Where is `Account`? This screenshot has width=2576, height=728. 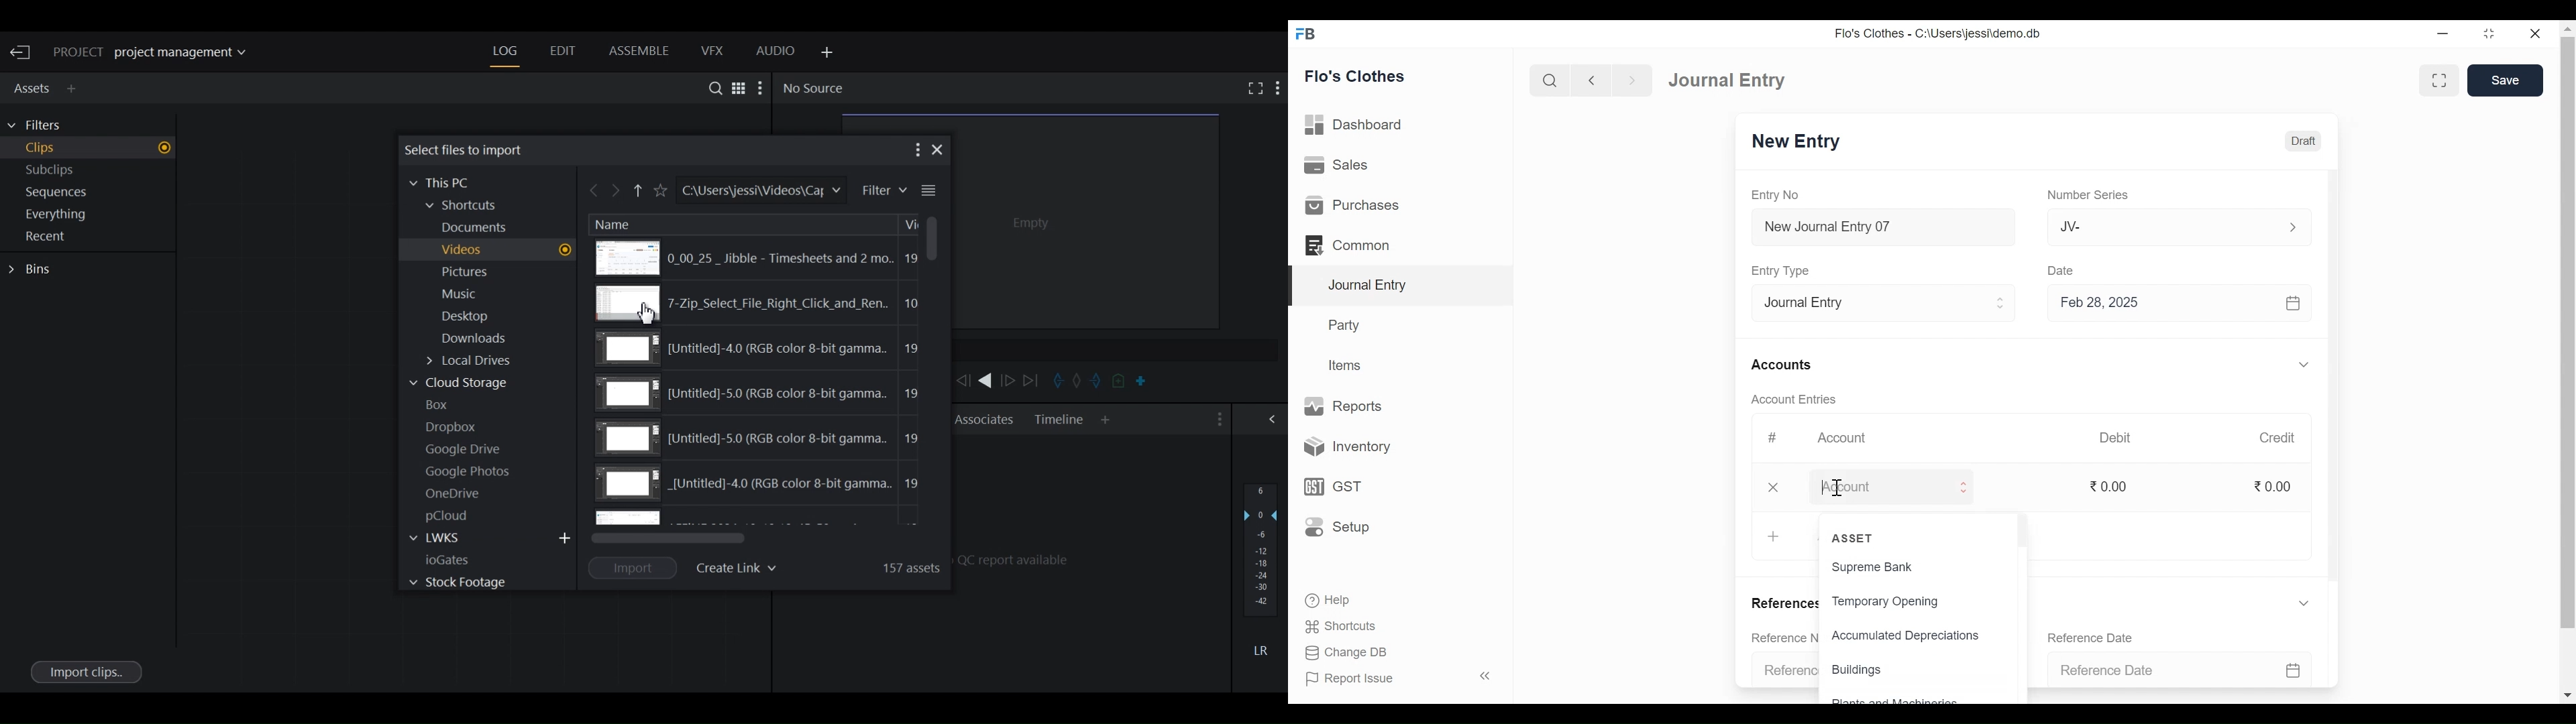 Account is located at coordinates (1850, 436).